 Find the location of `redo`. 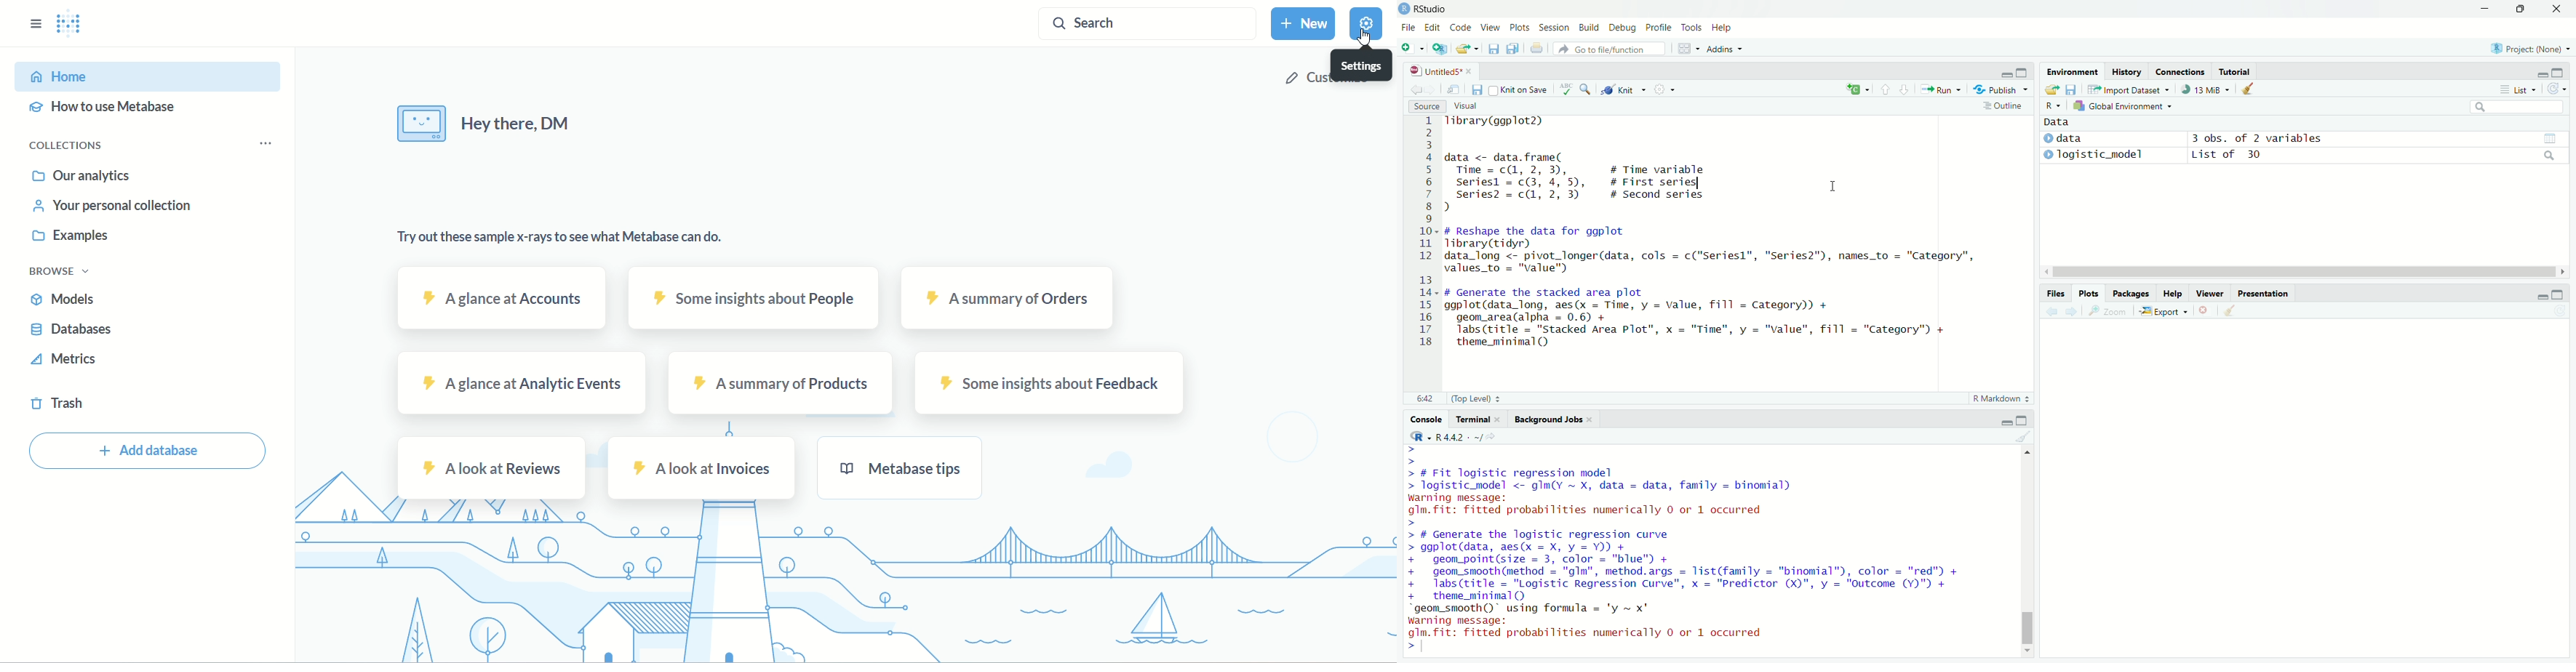

redo is located at coordinates (1564, 49).